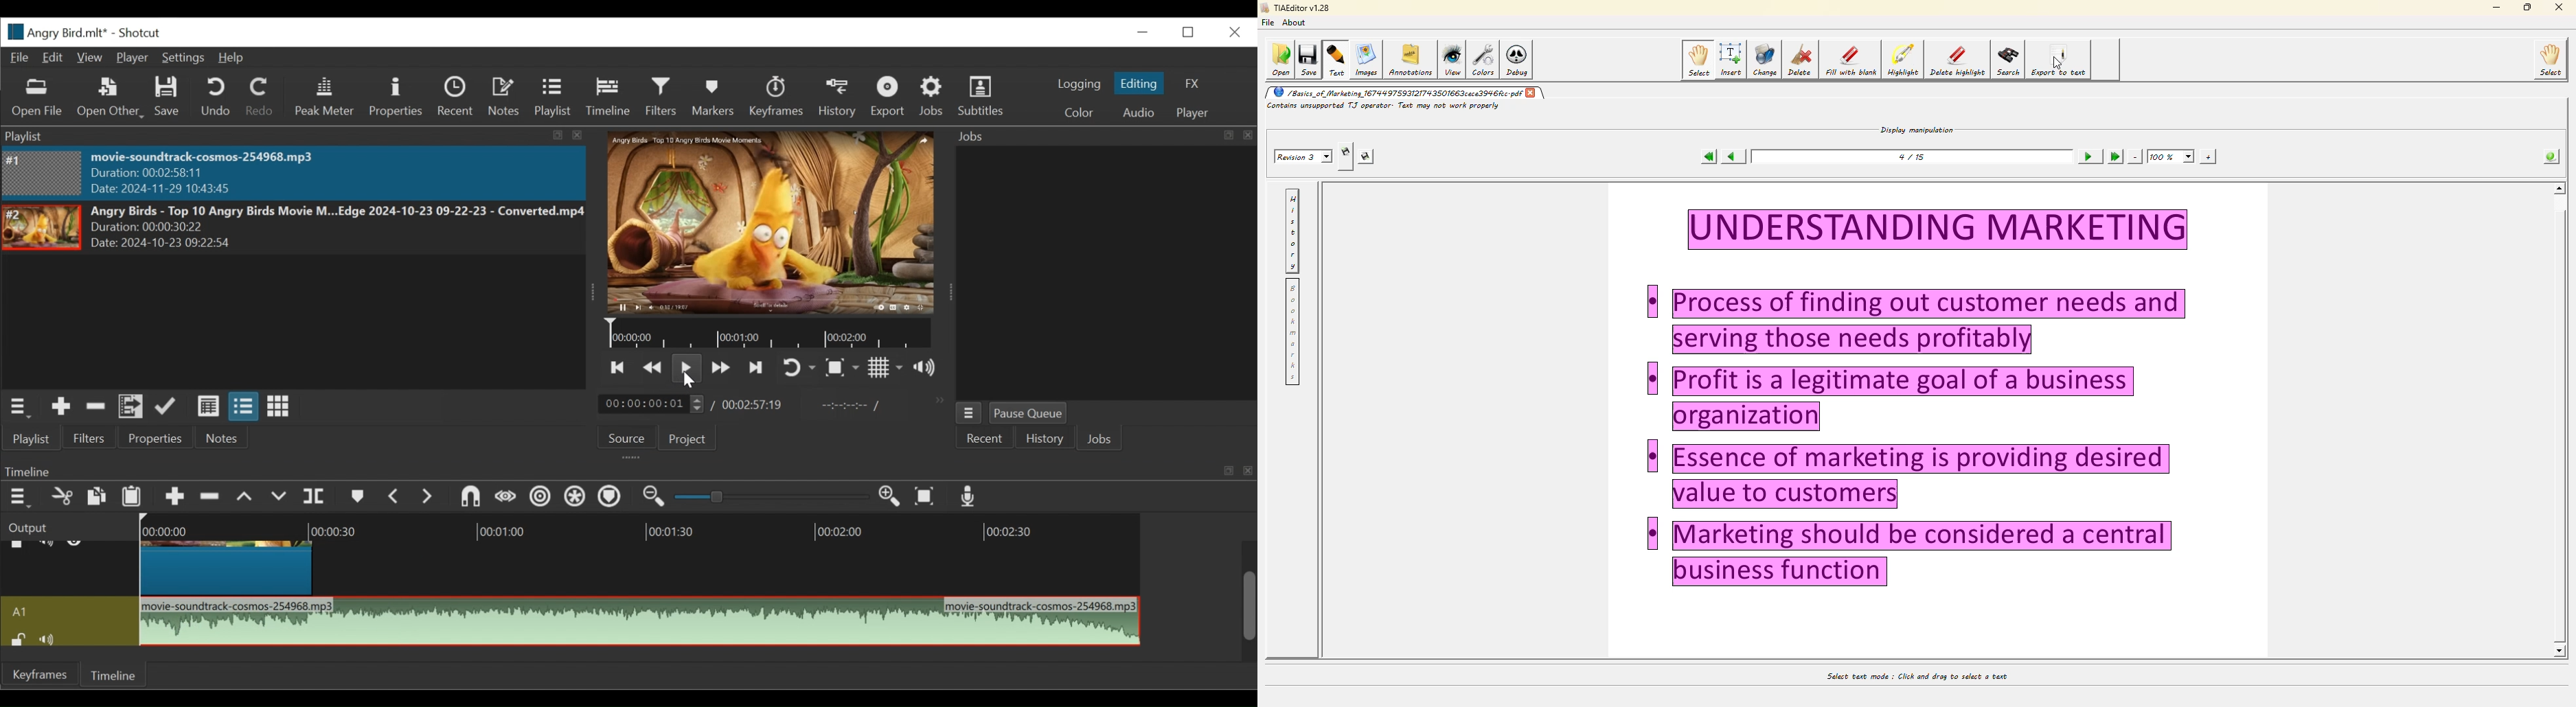 This screenshot has width=2576, height=728. What do you see at coordinates (894, 497) in the screenshot?
I see `Zoom in ` at bounding box center [894, 497].